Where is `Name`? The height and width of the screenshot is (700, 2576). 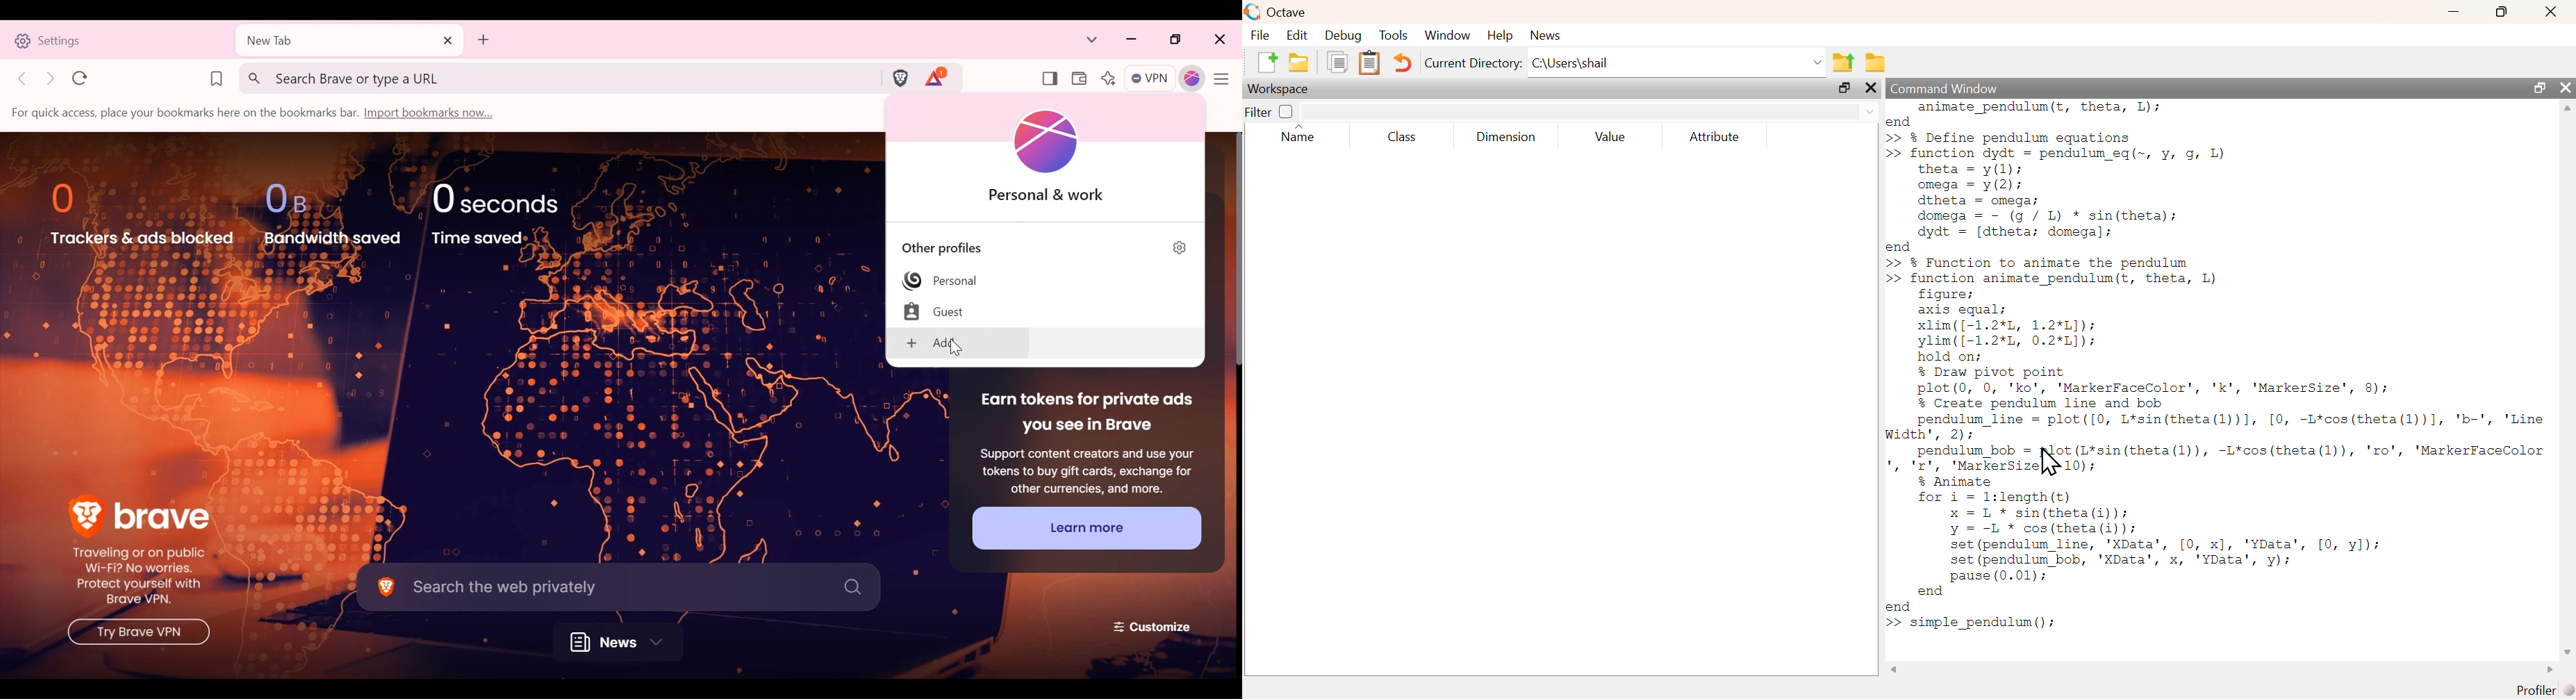
Name is located at coordinates (1306, 135).